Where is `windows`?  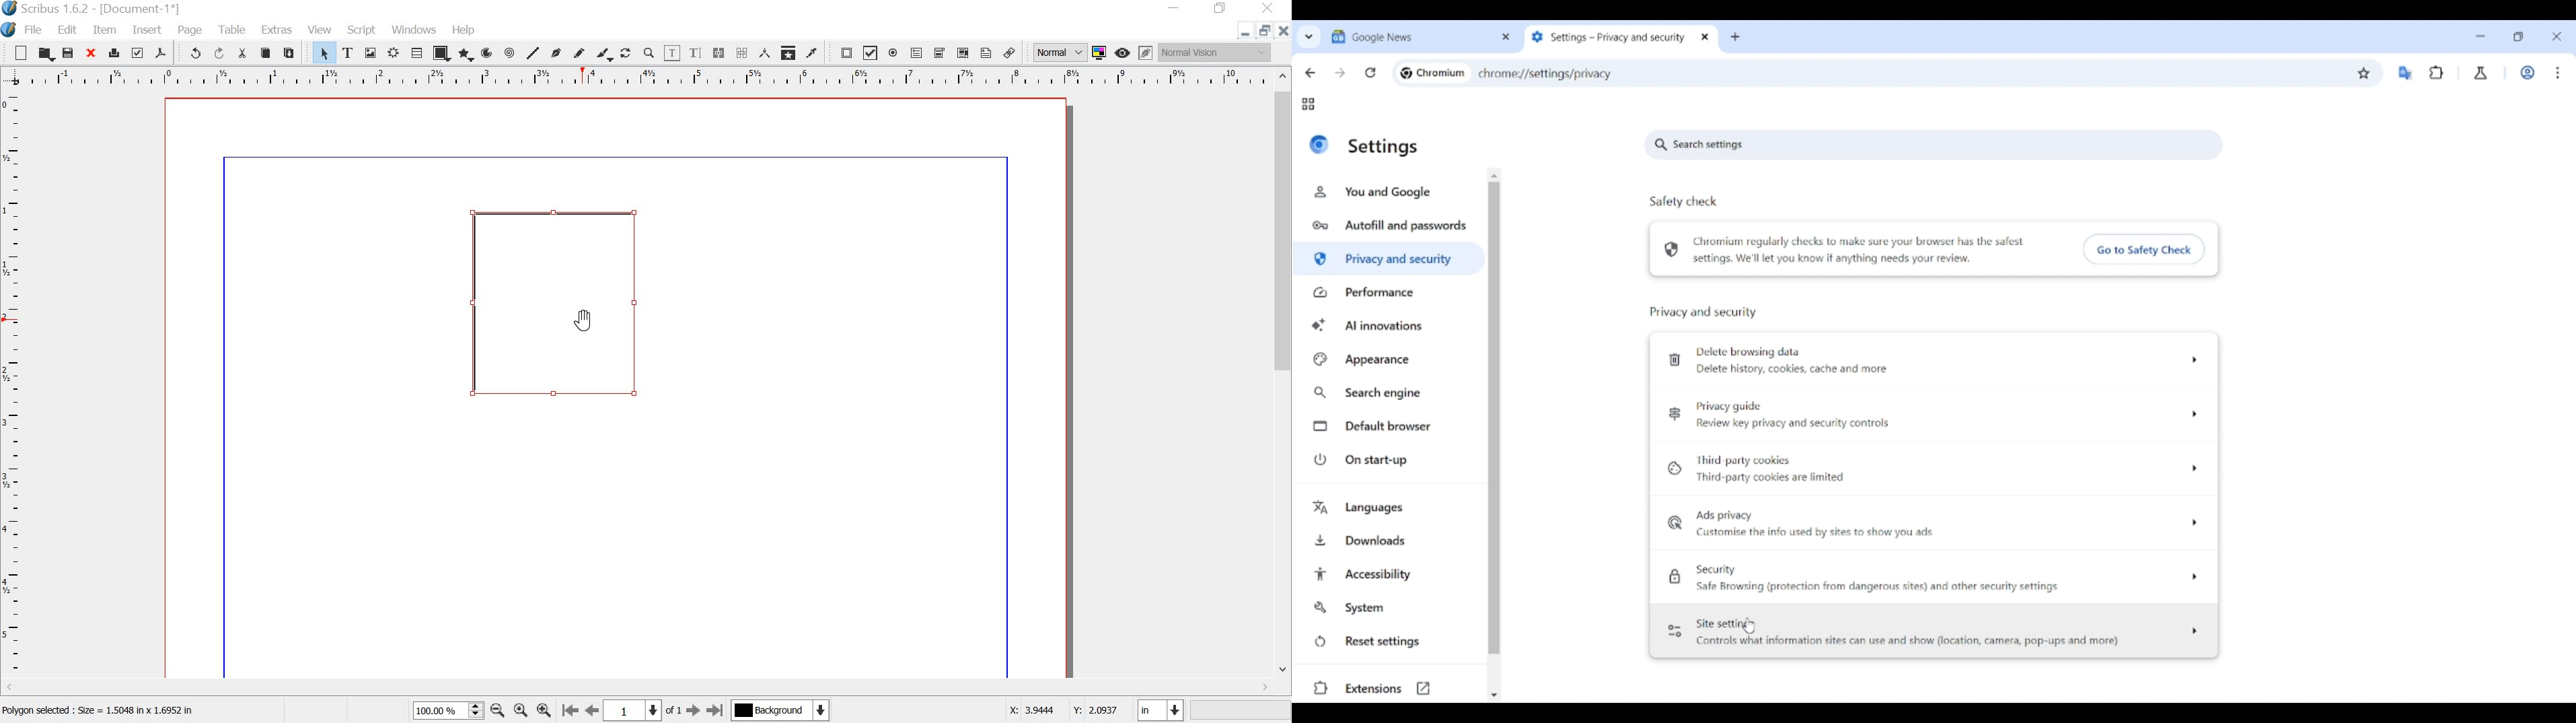
windows is located at coordinates (414, 30).